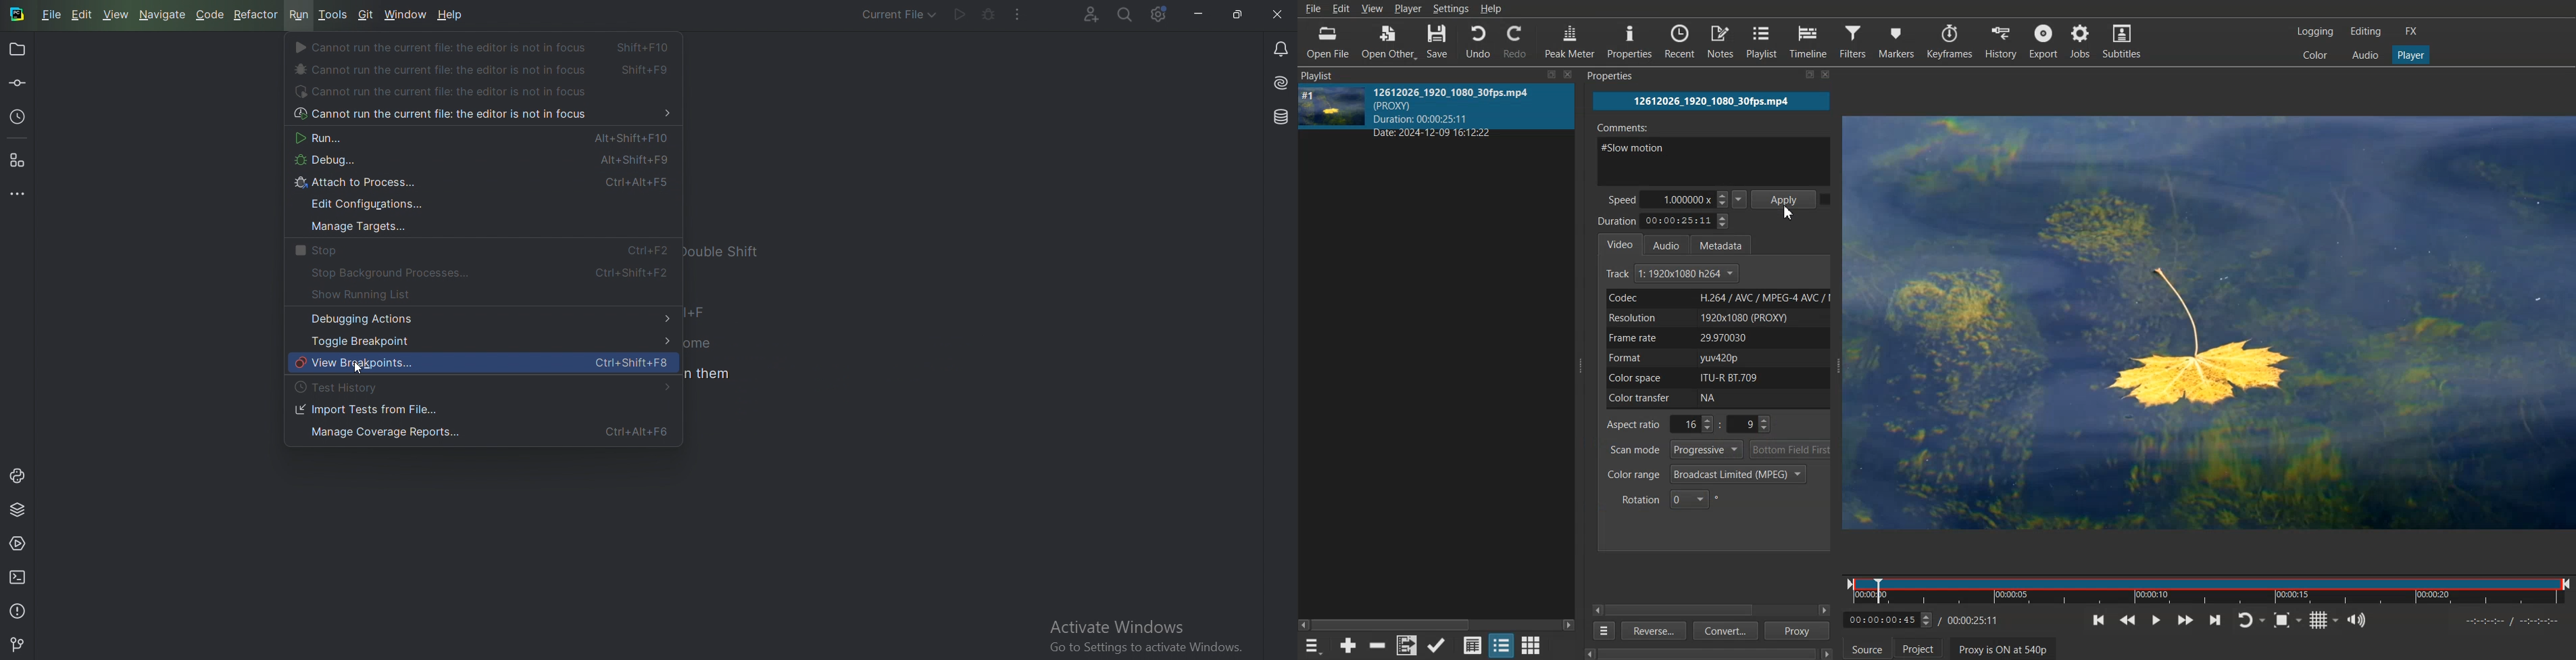 Image resolution: width=2576 pixels, height=672 pixels. Describe the element at coordinates (1379, 645) in the screenshot. I see `Remove cut` at that location.